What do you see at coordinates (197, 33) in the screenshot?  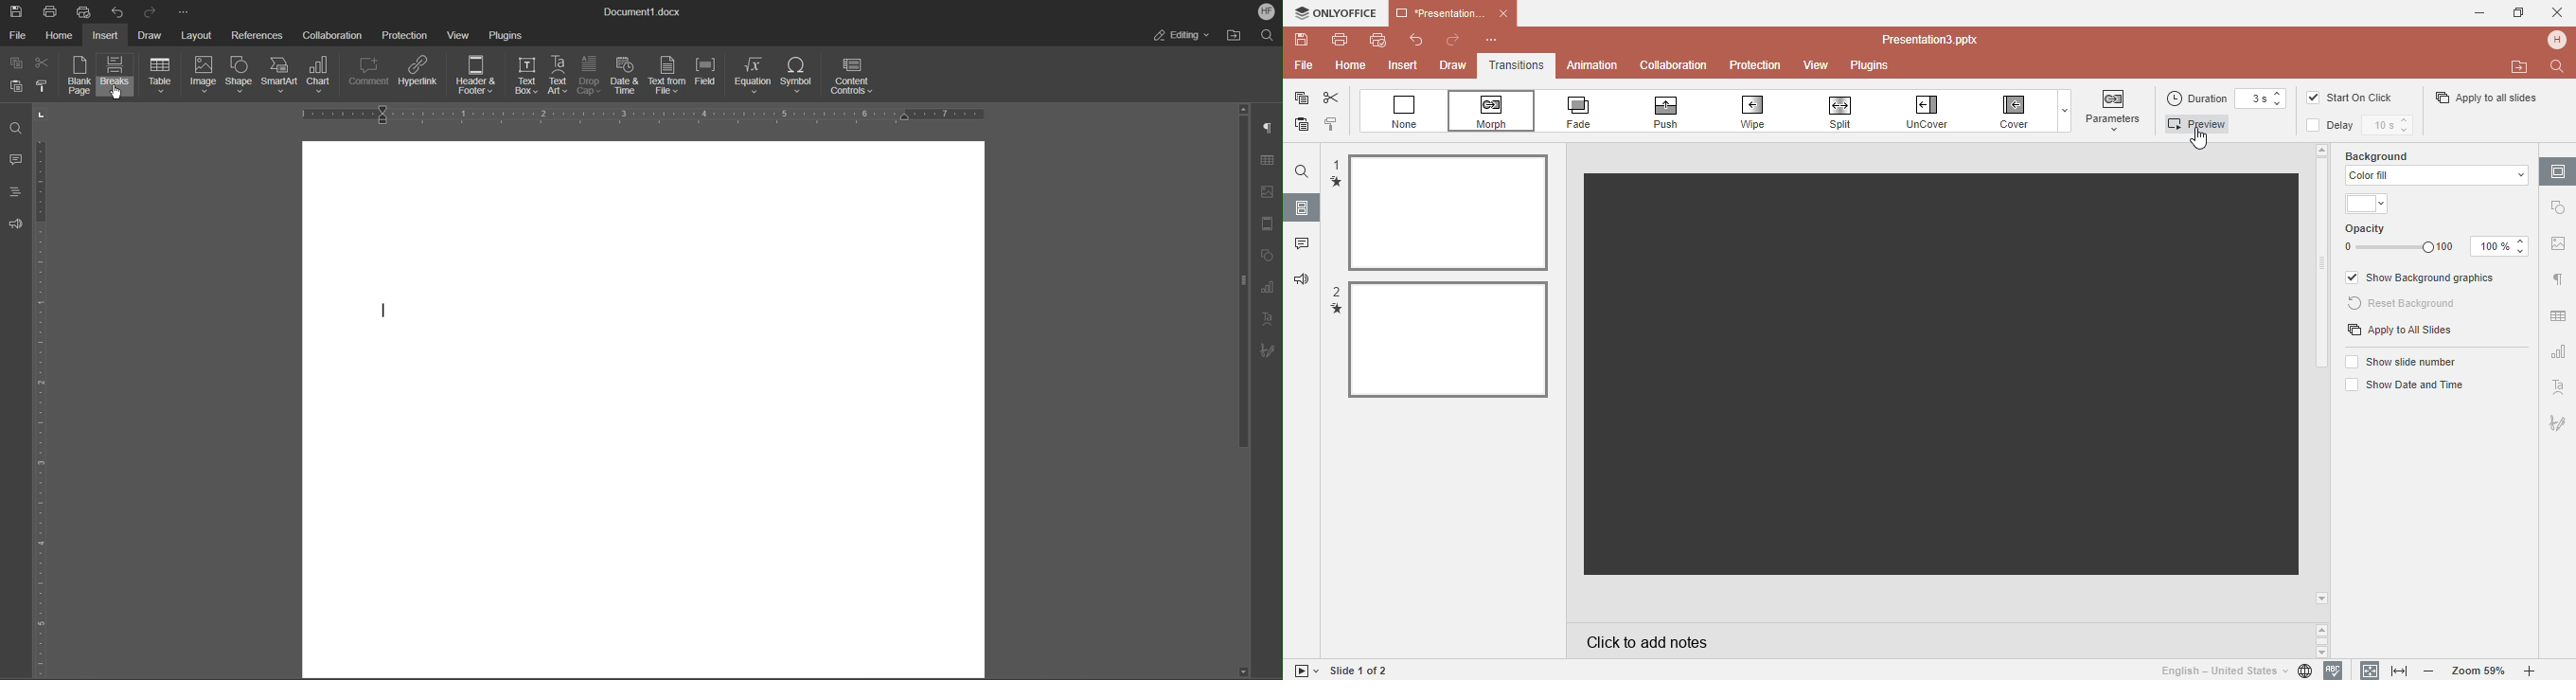 I see `Layout` at bounding box center [197, 33].